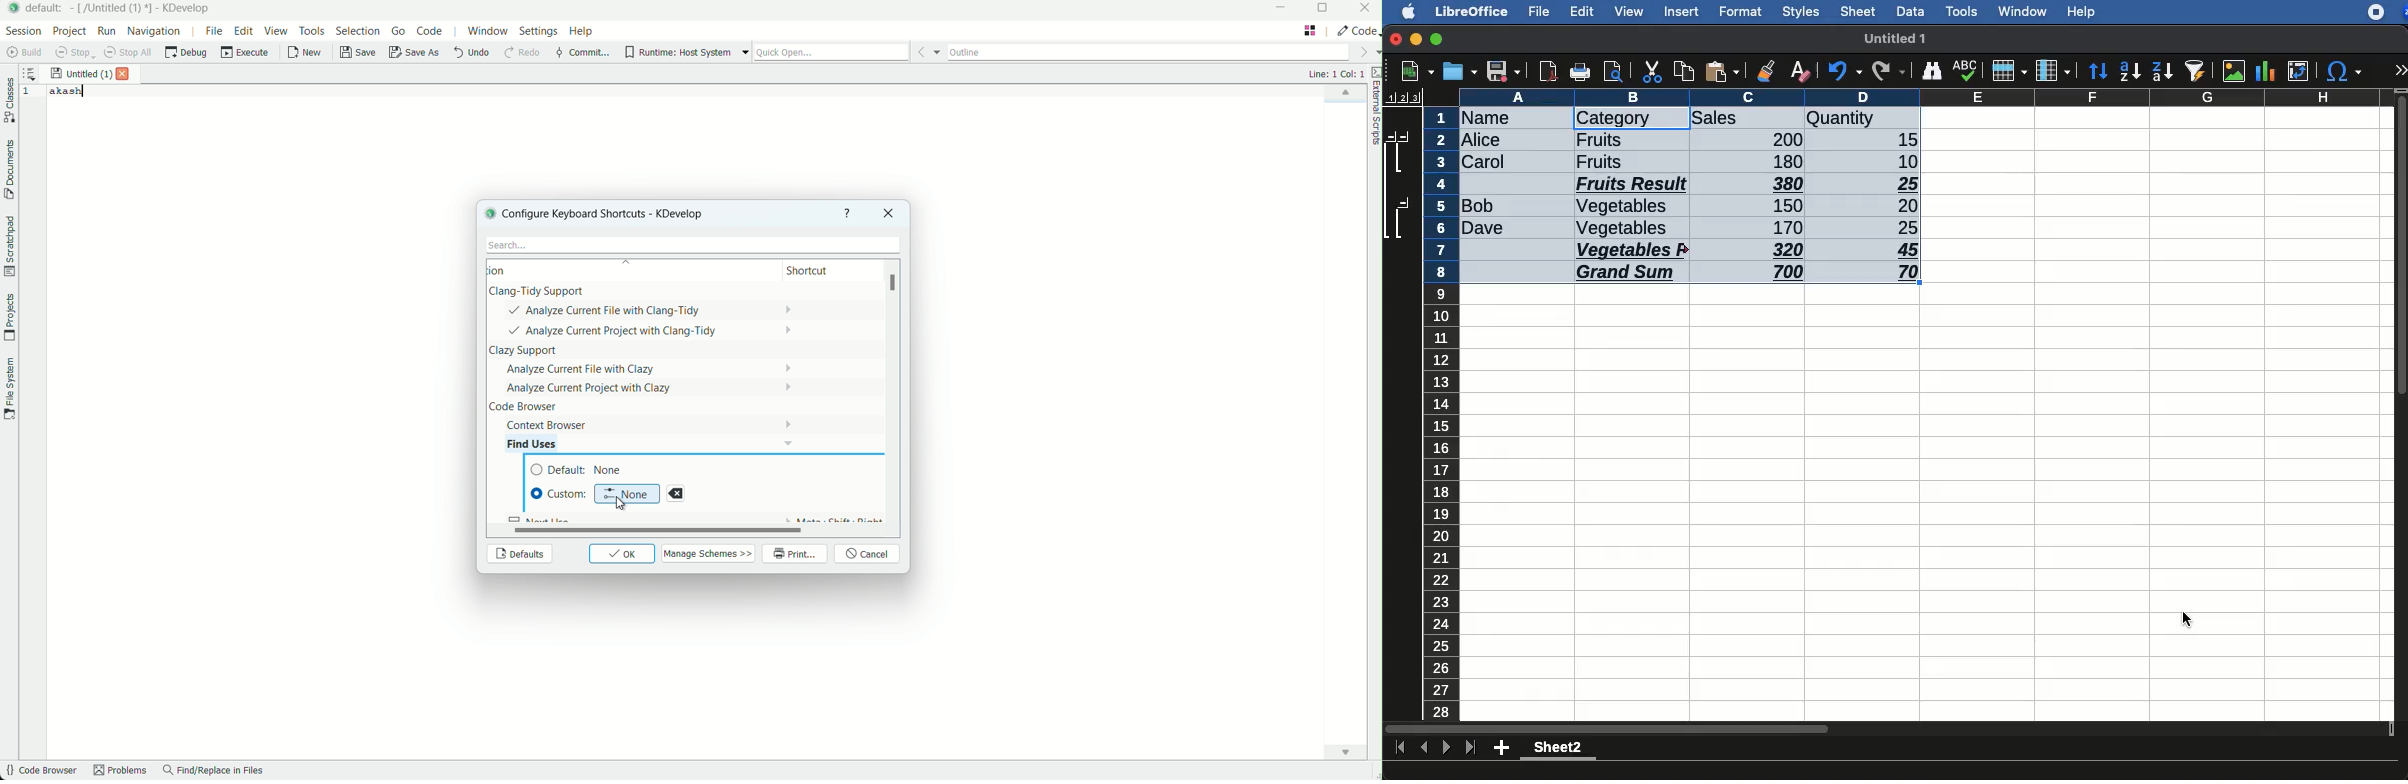 Image resolution: width=2408 pixels, height=784 pixels. Describe the element at coordinates (1686, 71) in the screenshot. I see `copy` at that location.